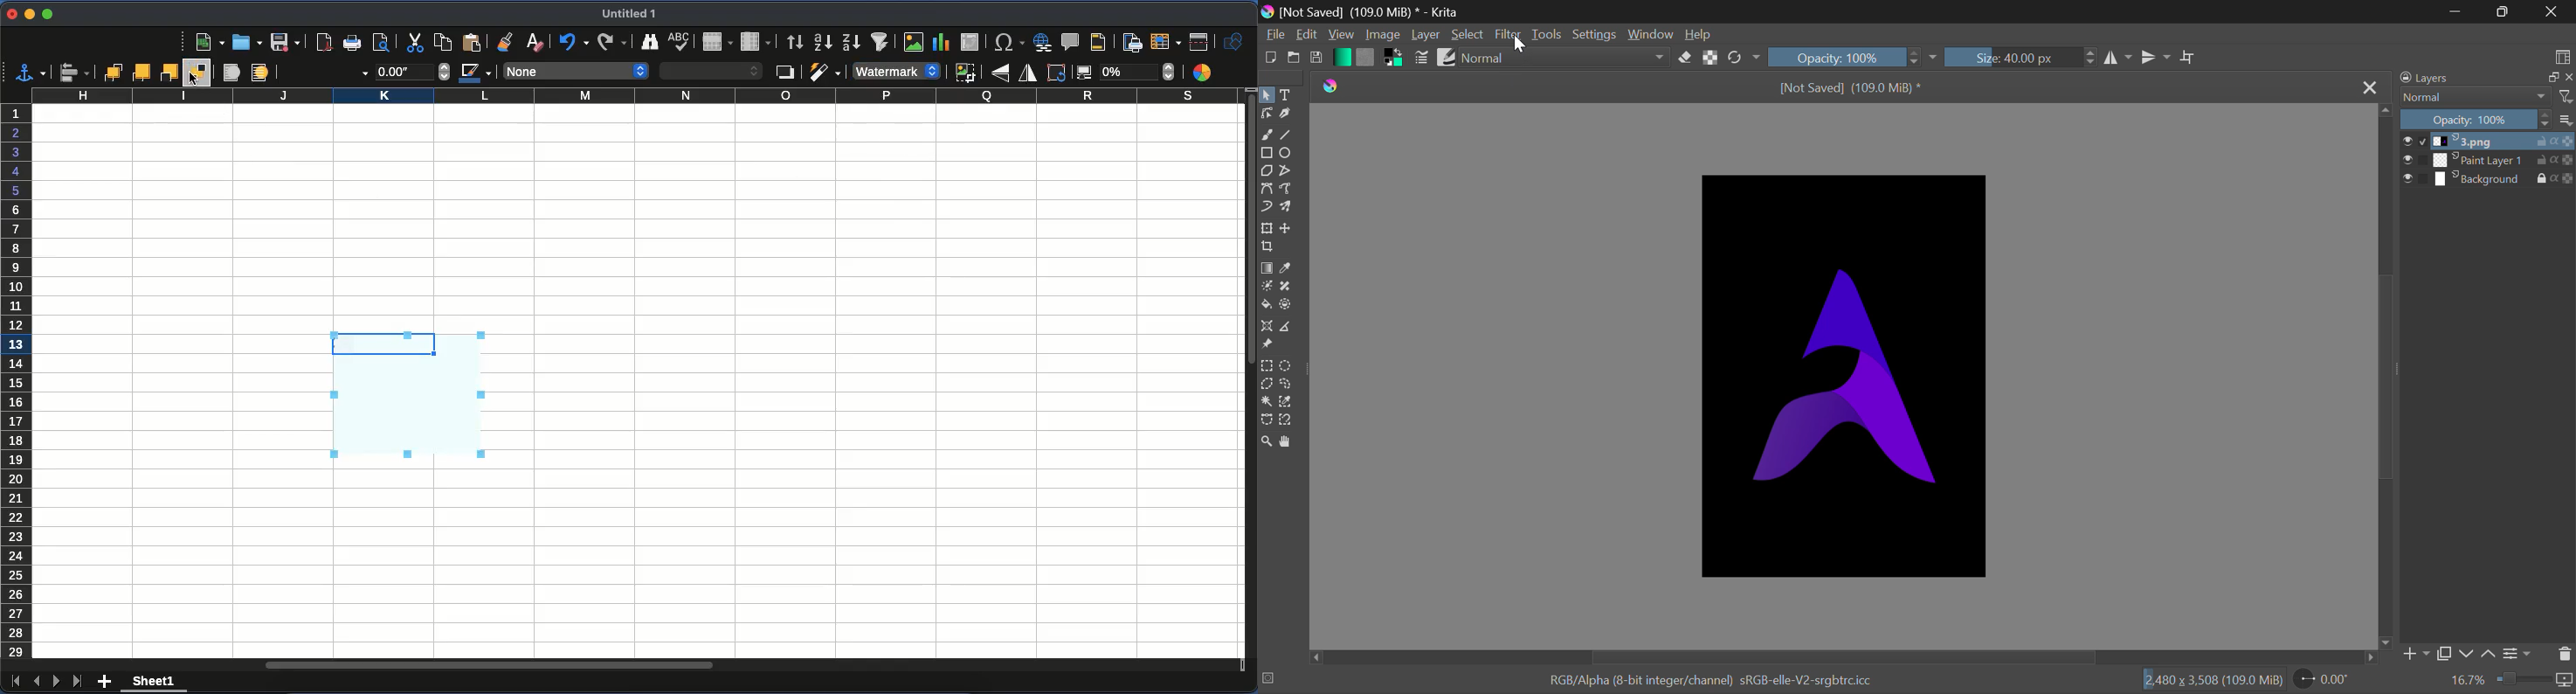  I want to click on normal, so click(1564, 57).